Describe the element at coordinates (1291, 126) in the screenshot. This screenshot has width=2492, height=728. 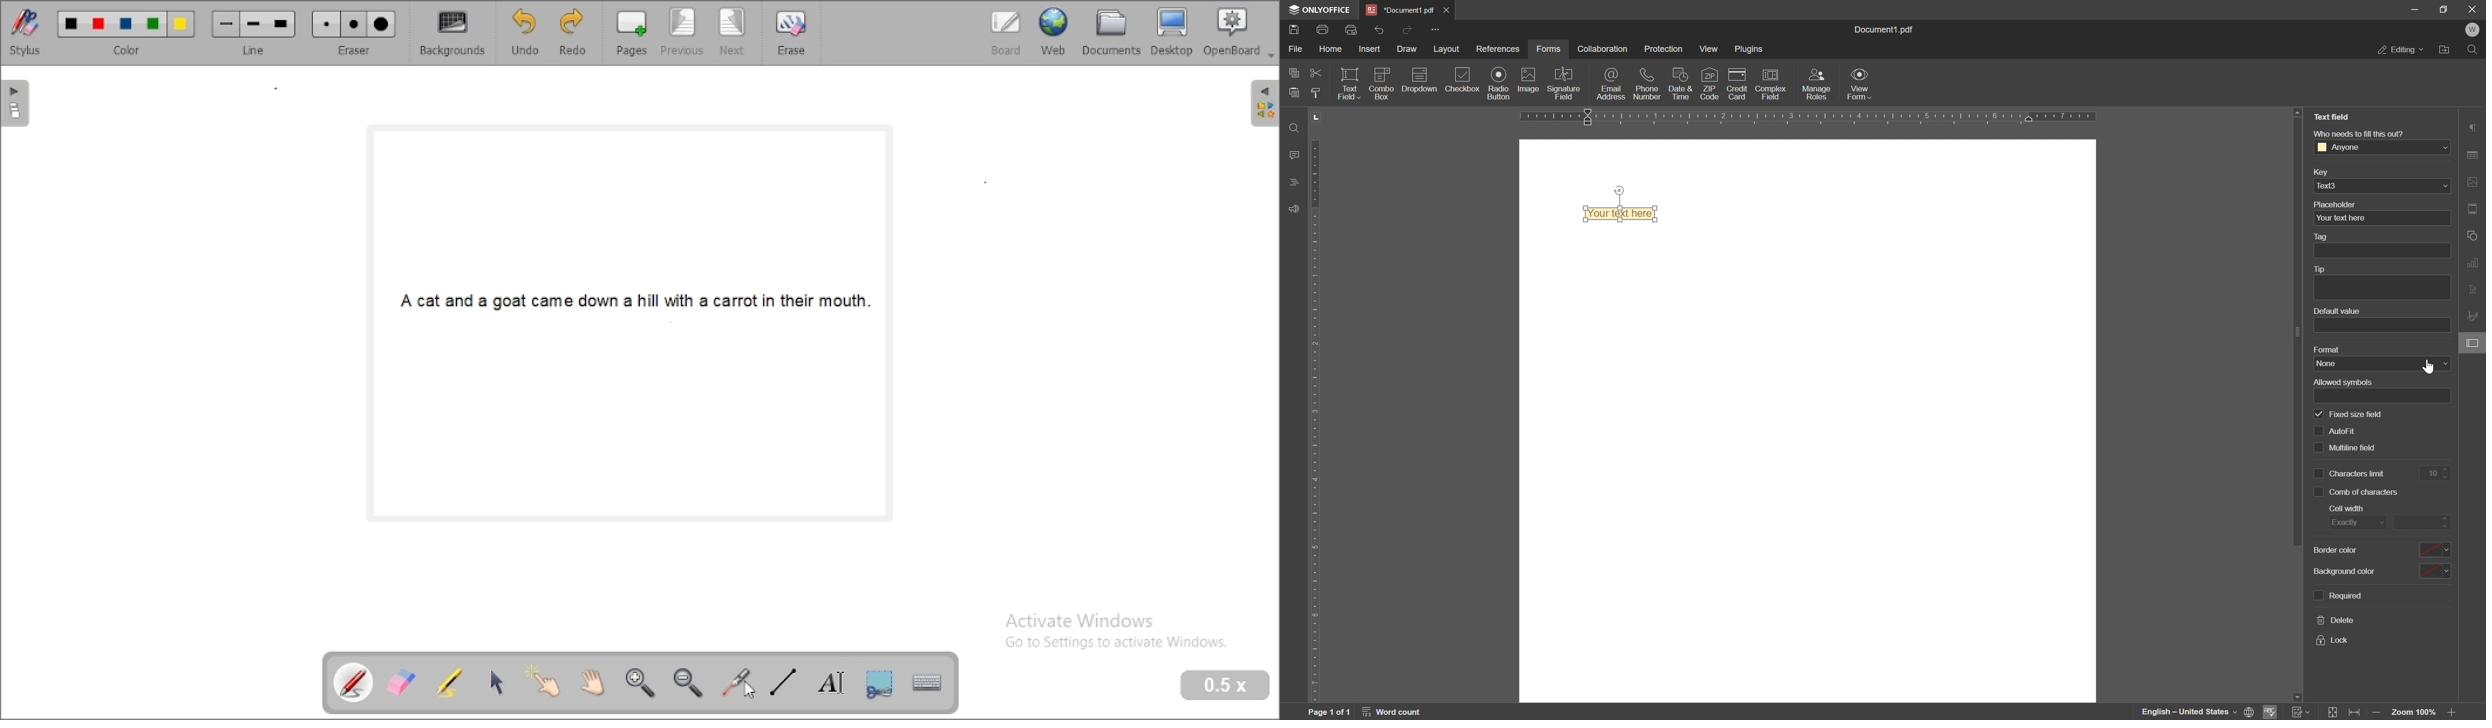
I see `find` at that location.